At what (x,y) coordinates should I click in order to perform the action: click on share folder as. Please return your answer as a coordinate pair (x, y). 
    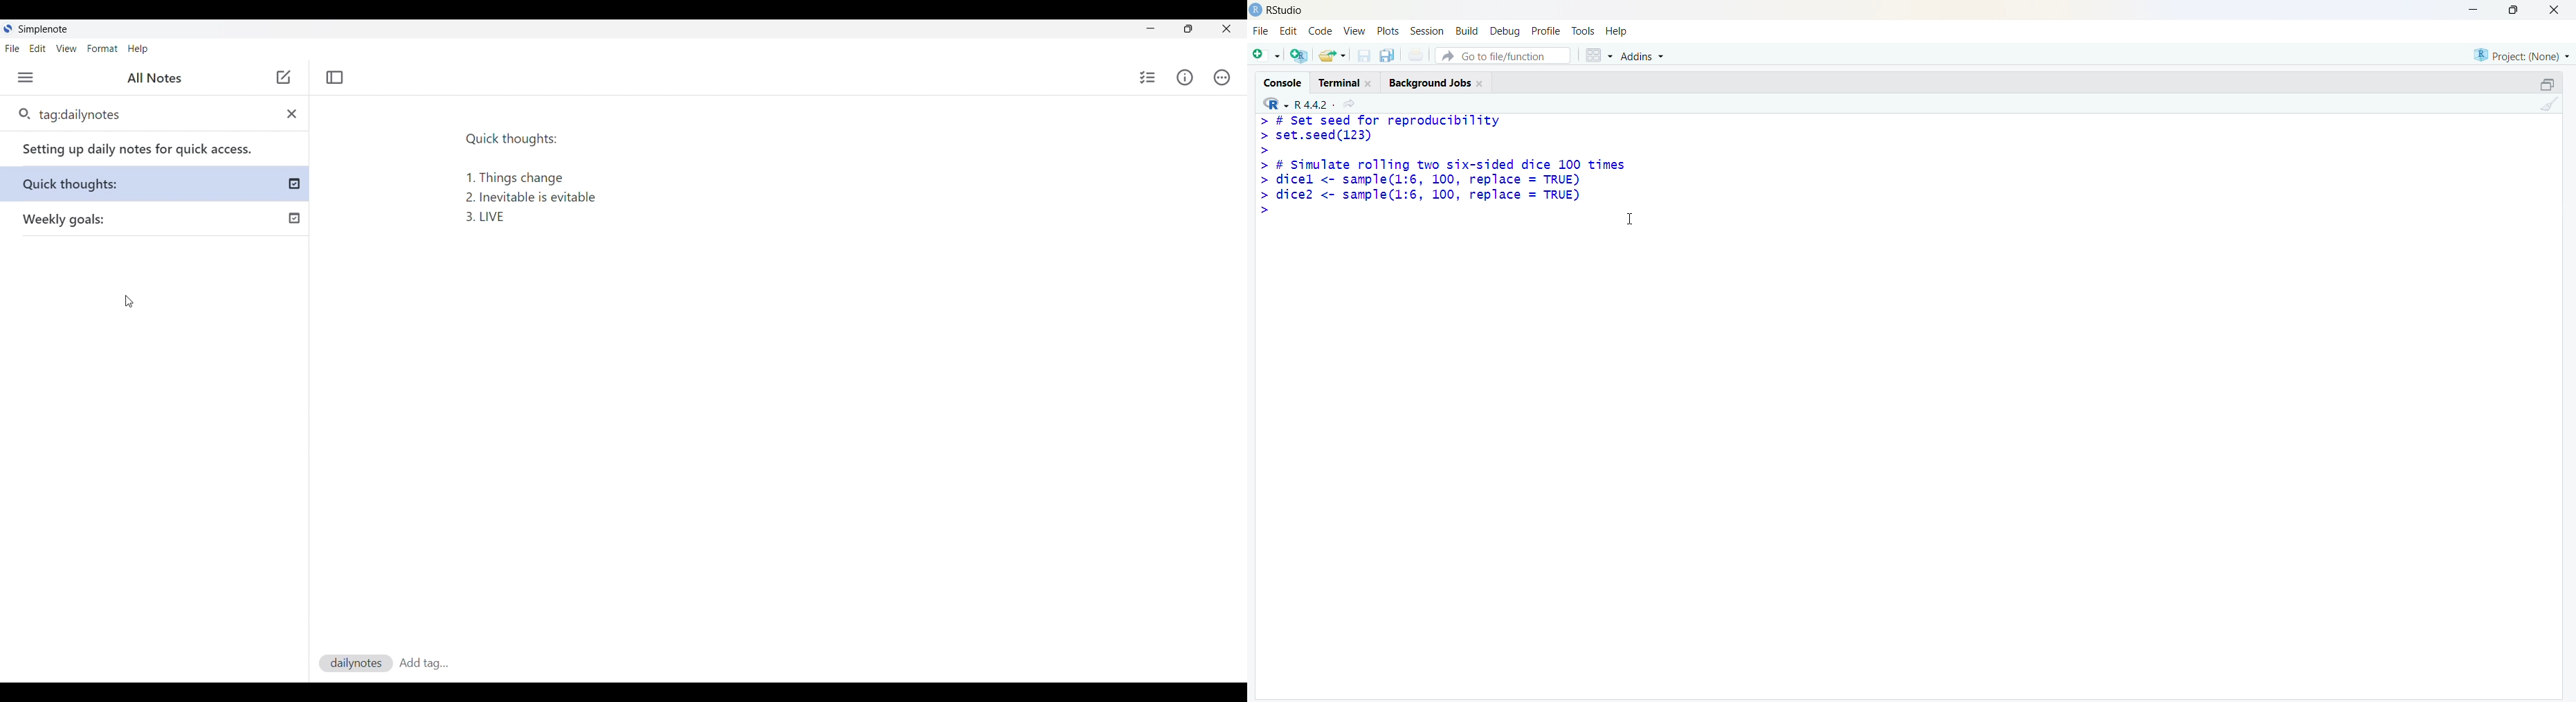
    Looking at the image, I should click on (1332, 55).